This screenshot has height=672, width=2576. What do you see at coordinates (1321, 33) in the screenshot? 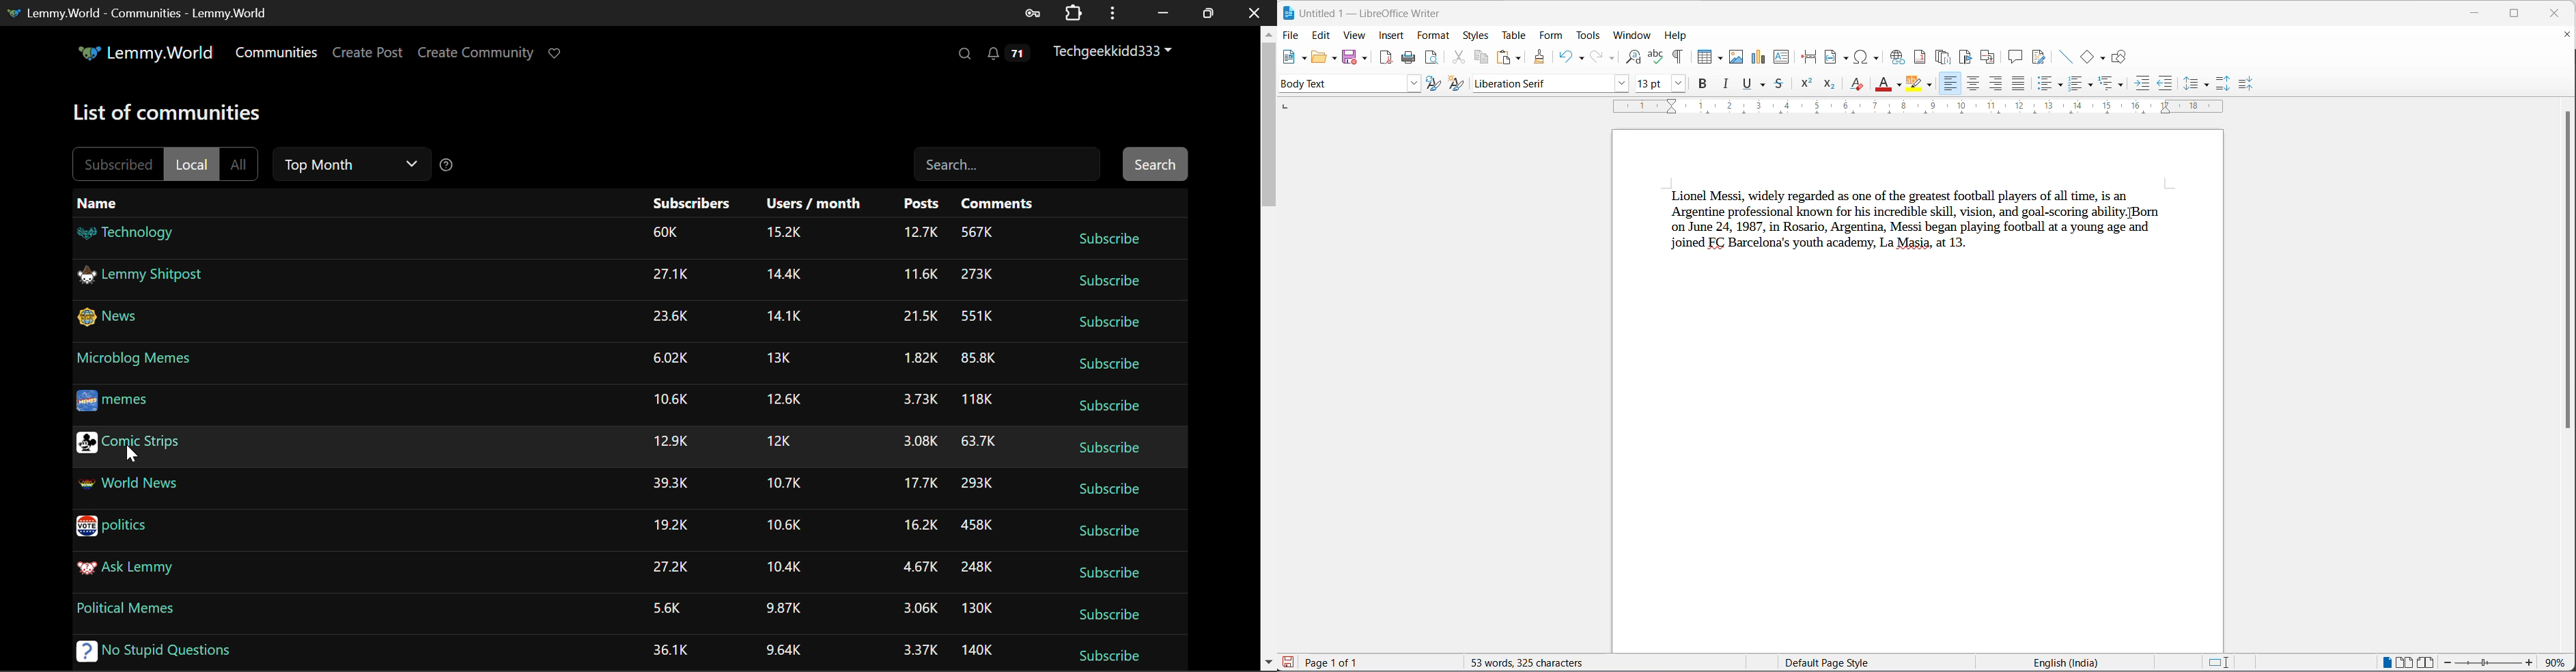
I see `edit` at bounding box center [1321, 33].